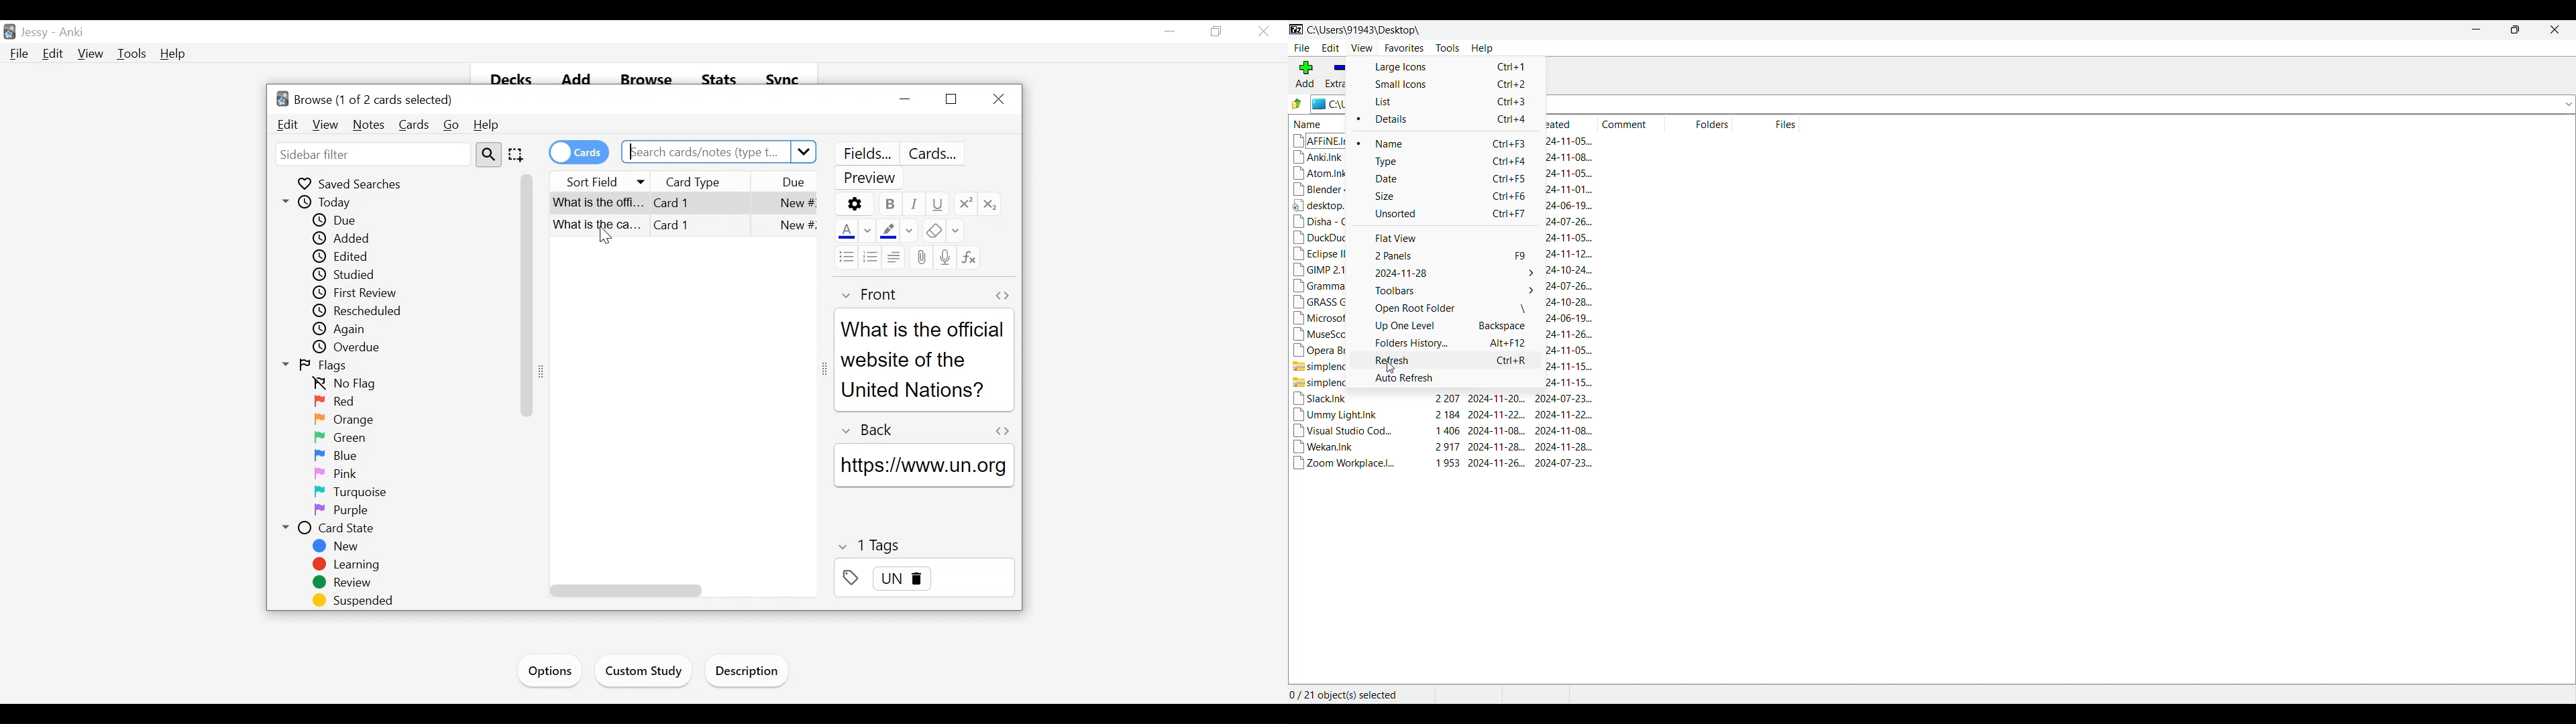 The height and width of the screenshot is (728, 2576). I want to click on Card, so click(677, 202).